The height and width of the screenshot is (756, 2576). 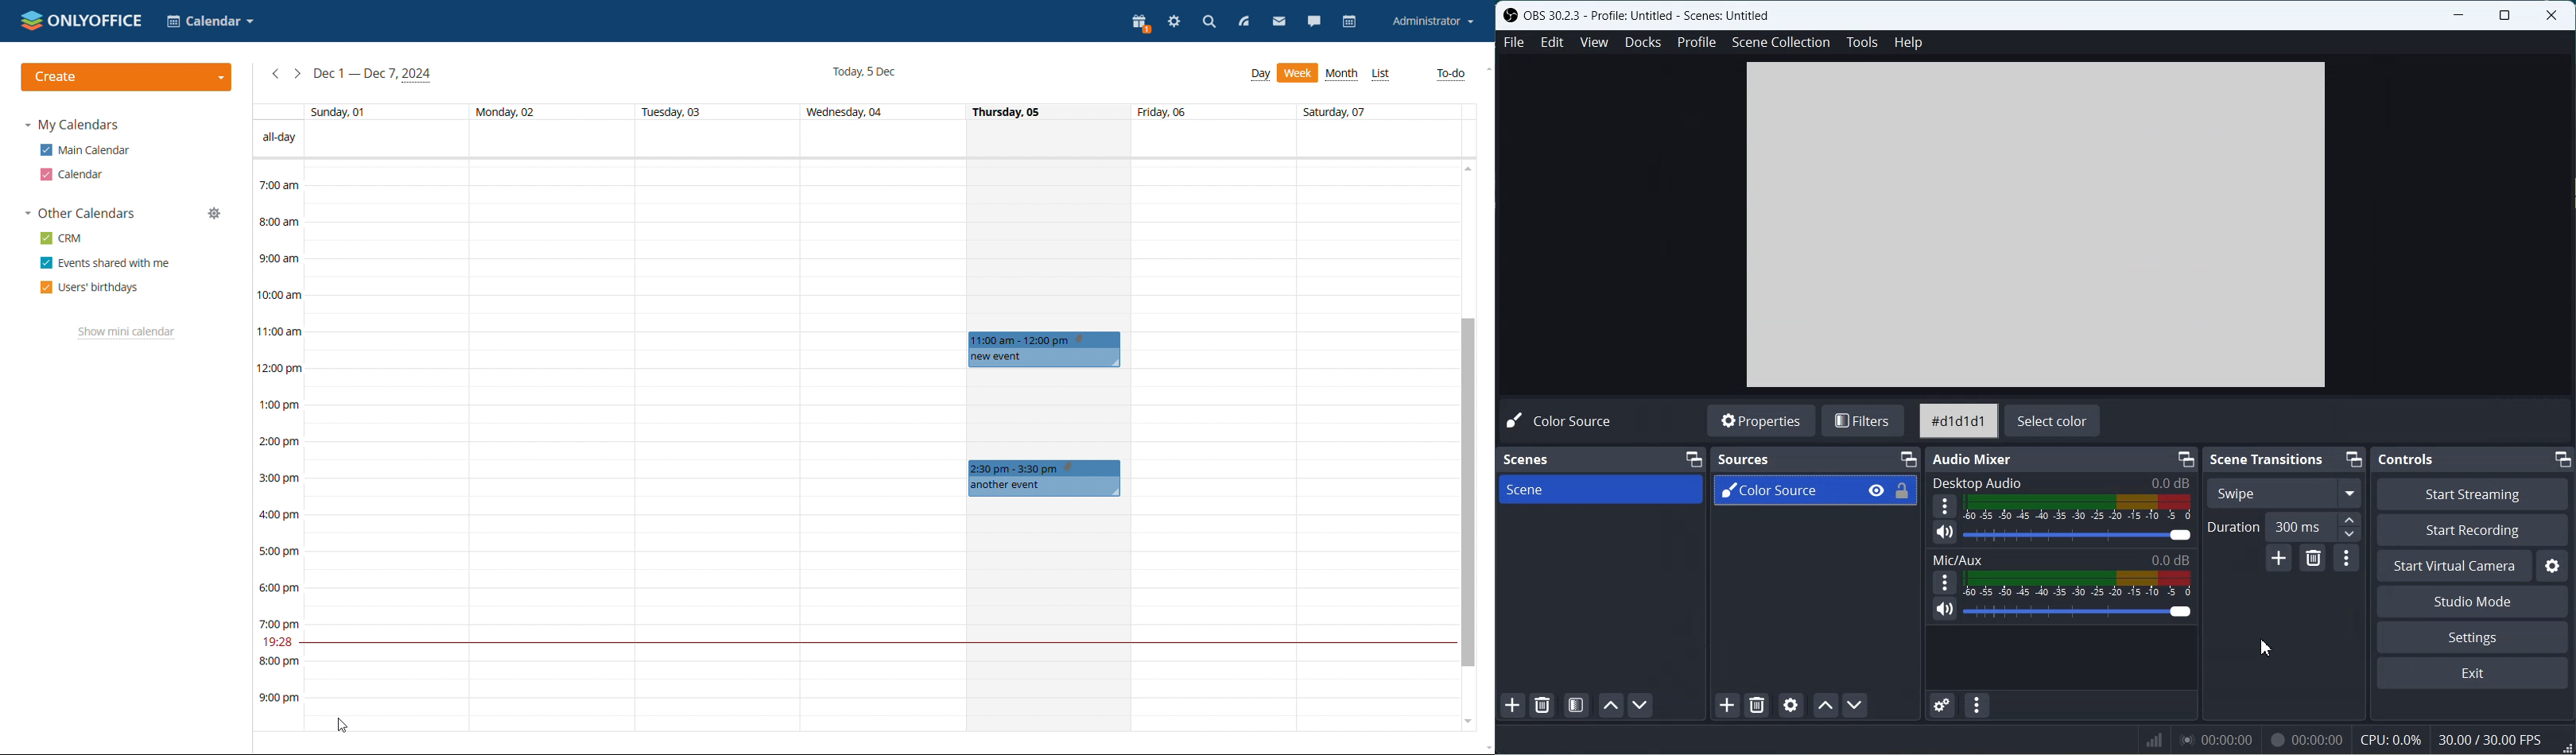 What do you see at coordinates (2314, 560) in the screenshot?
I see `Remove configurable transition` at bounding box center [2314, 560].